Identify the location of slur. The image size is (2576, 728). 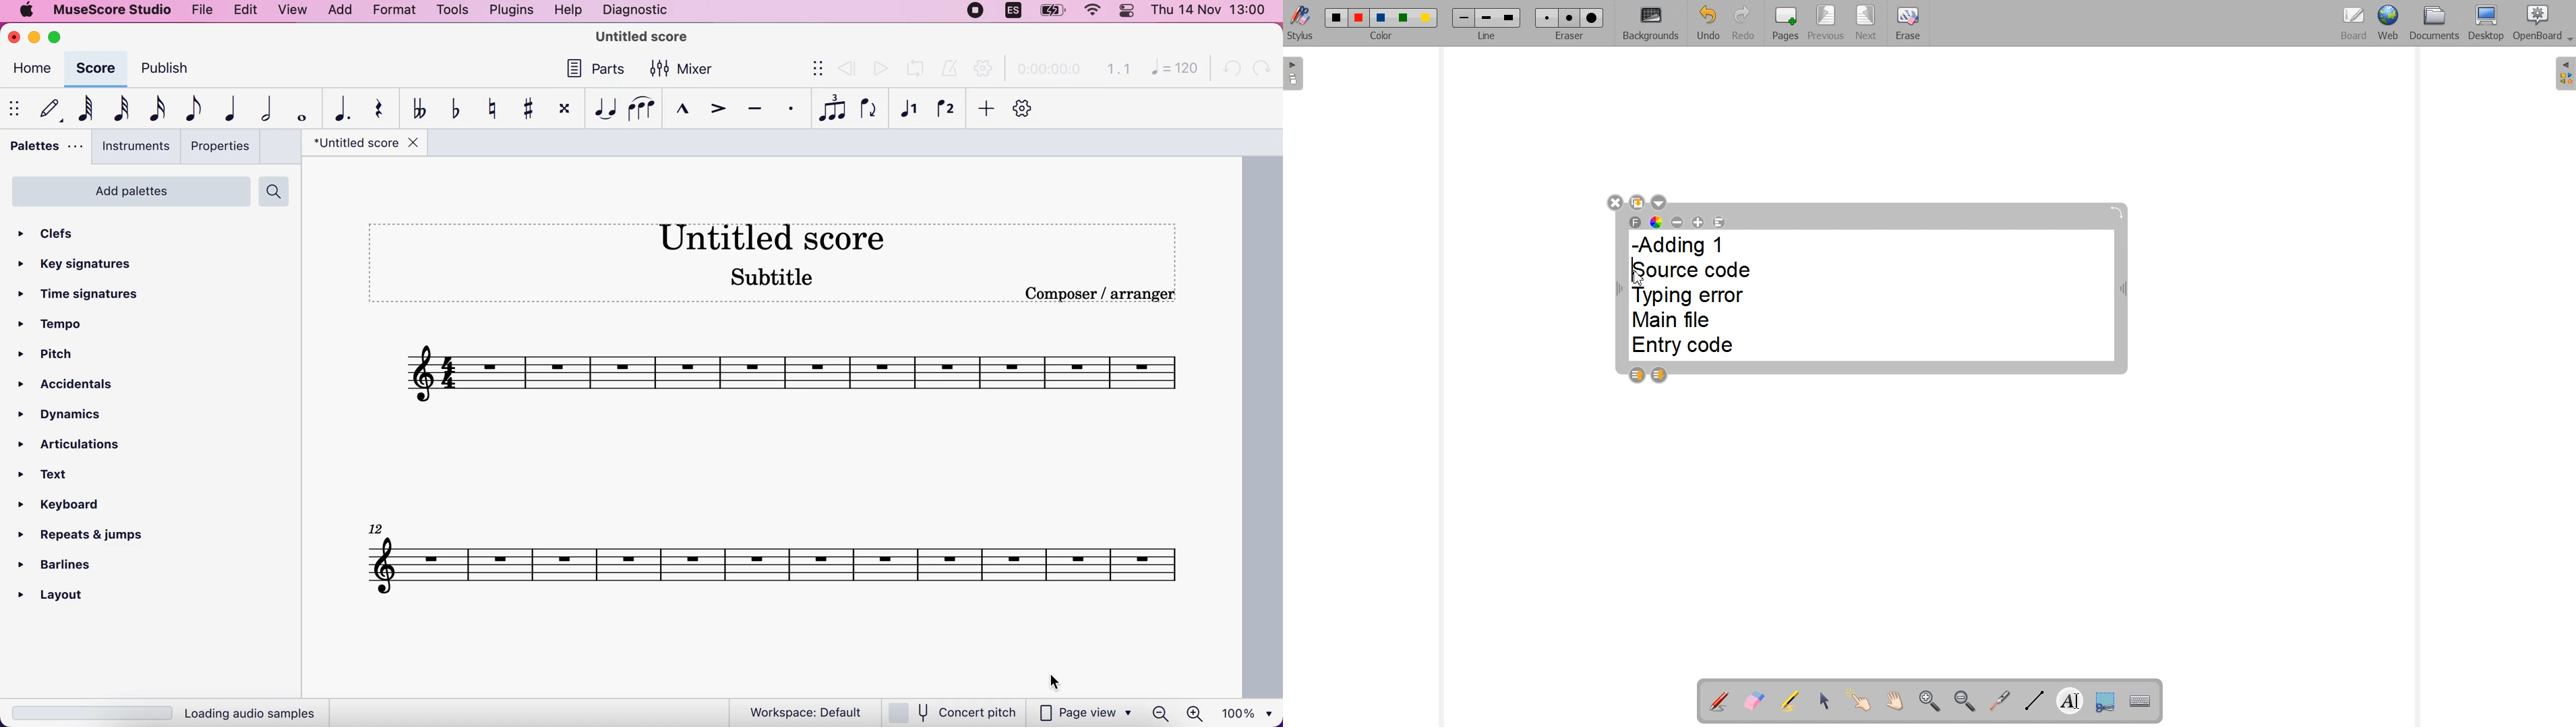
(639, 108).